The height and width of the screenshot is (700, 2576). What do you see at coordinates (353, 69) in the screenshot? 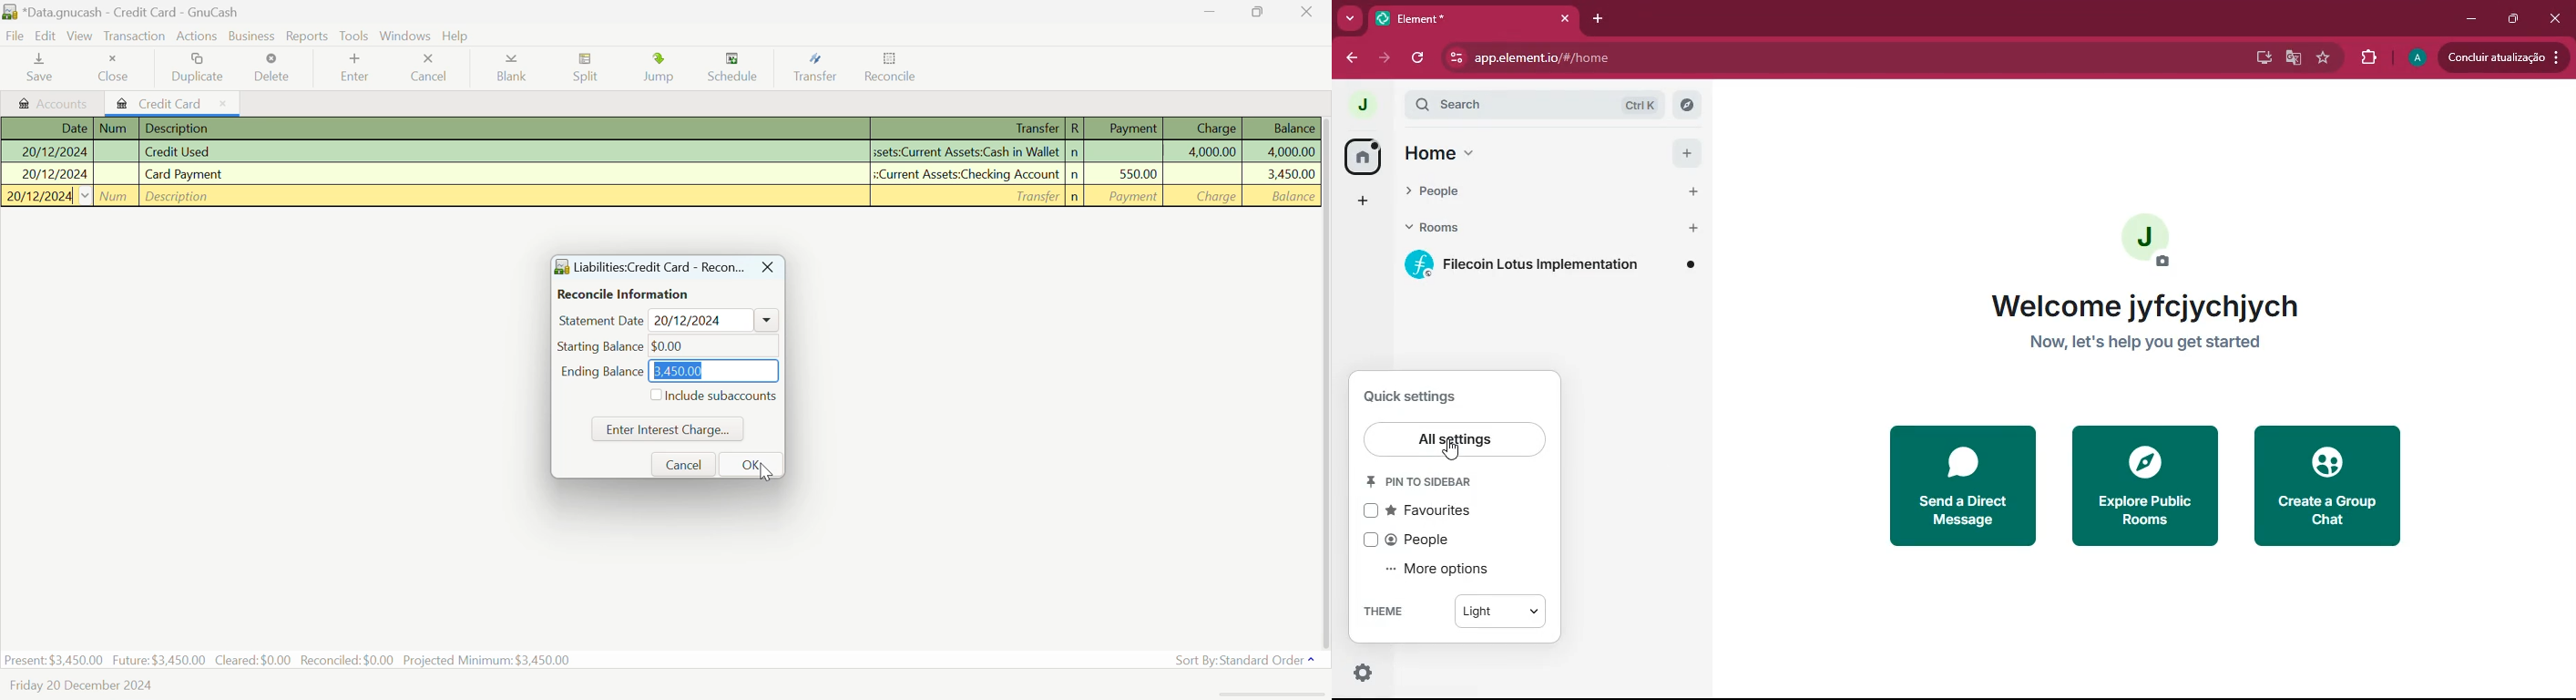
I see `Enter` at bounding box center [353, 69].